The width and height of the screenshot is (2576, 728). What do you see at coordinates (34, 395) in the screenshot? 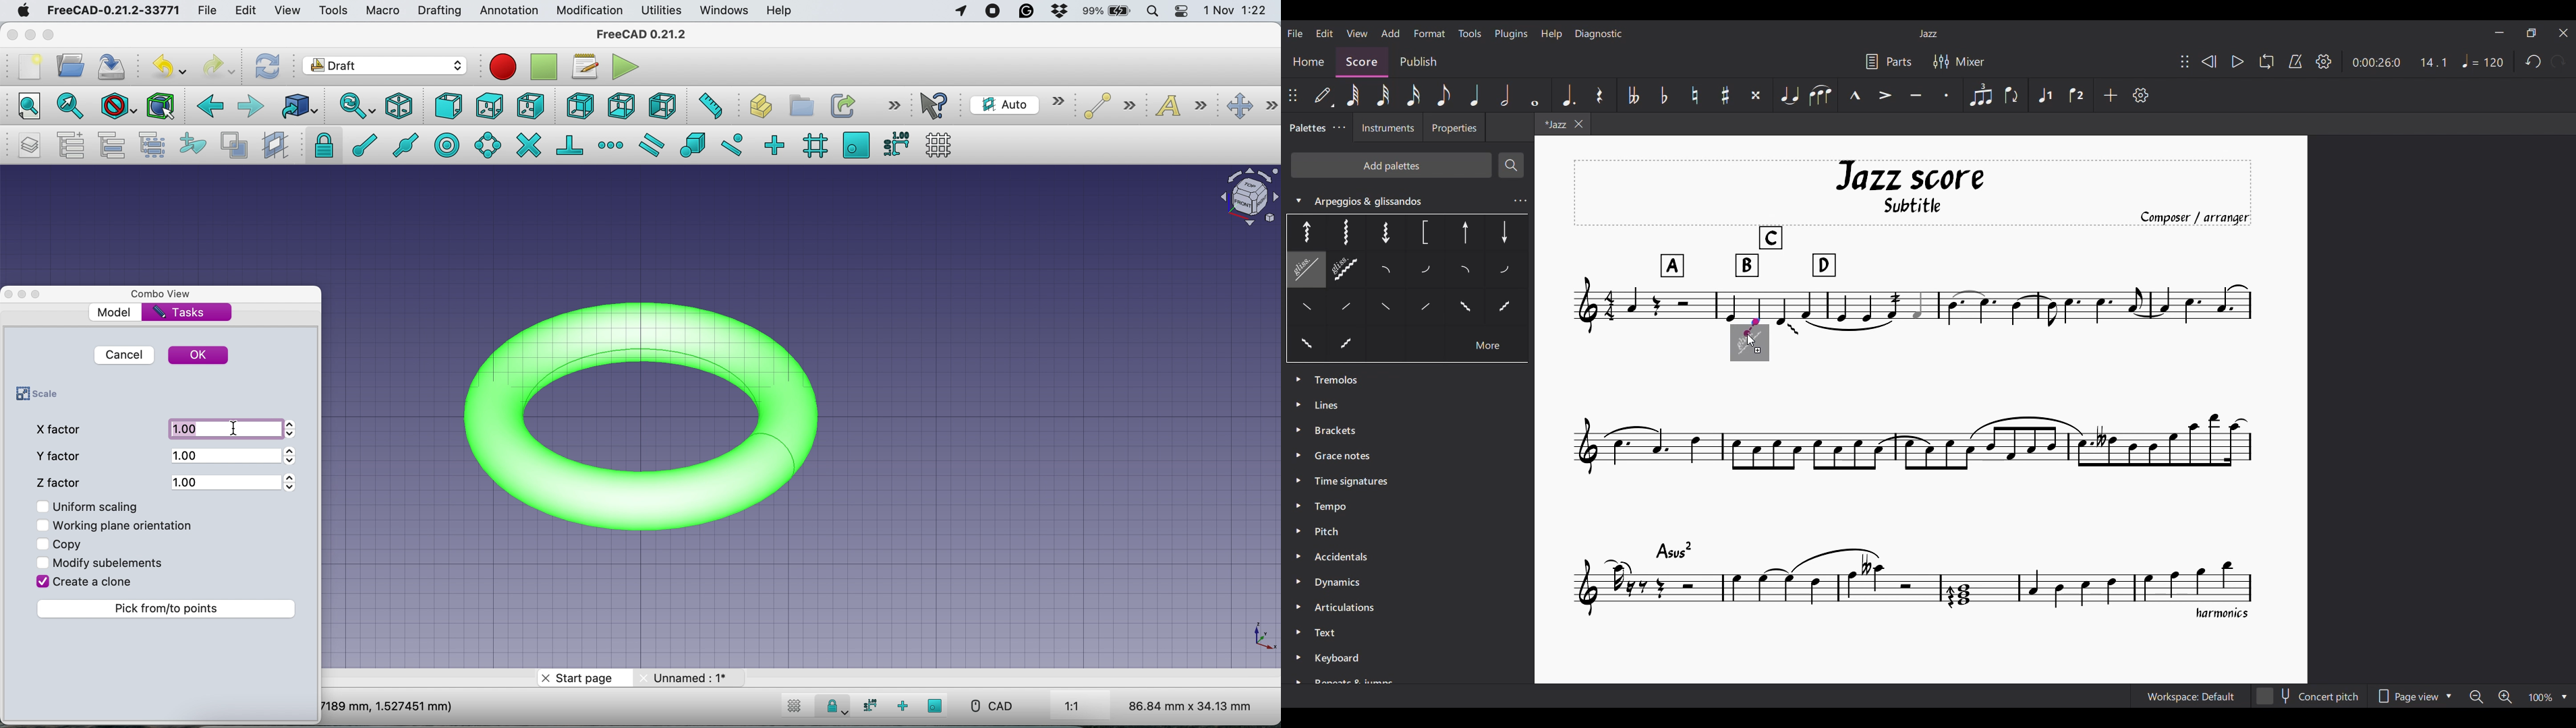
I see `scale` at bounding box center [34, 395].